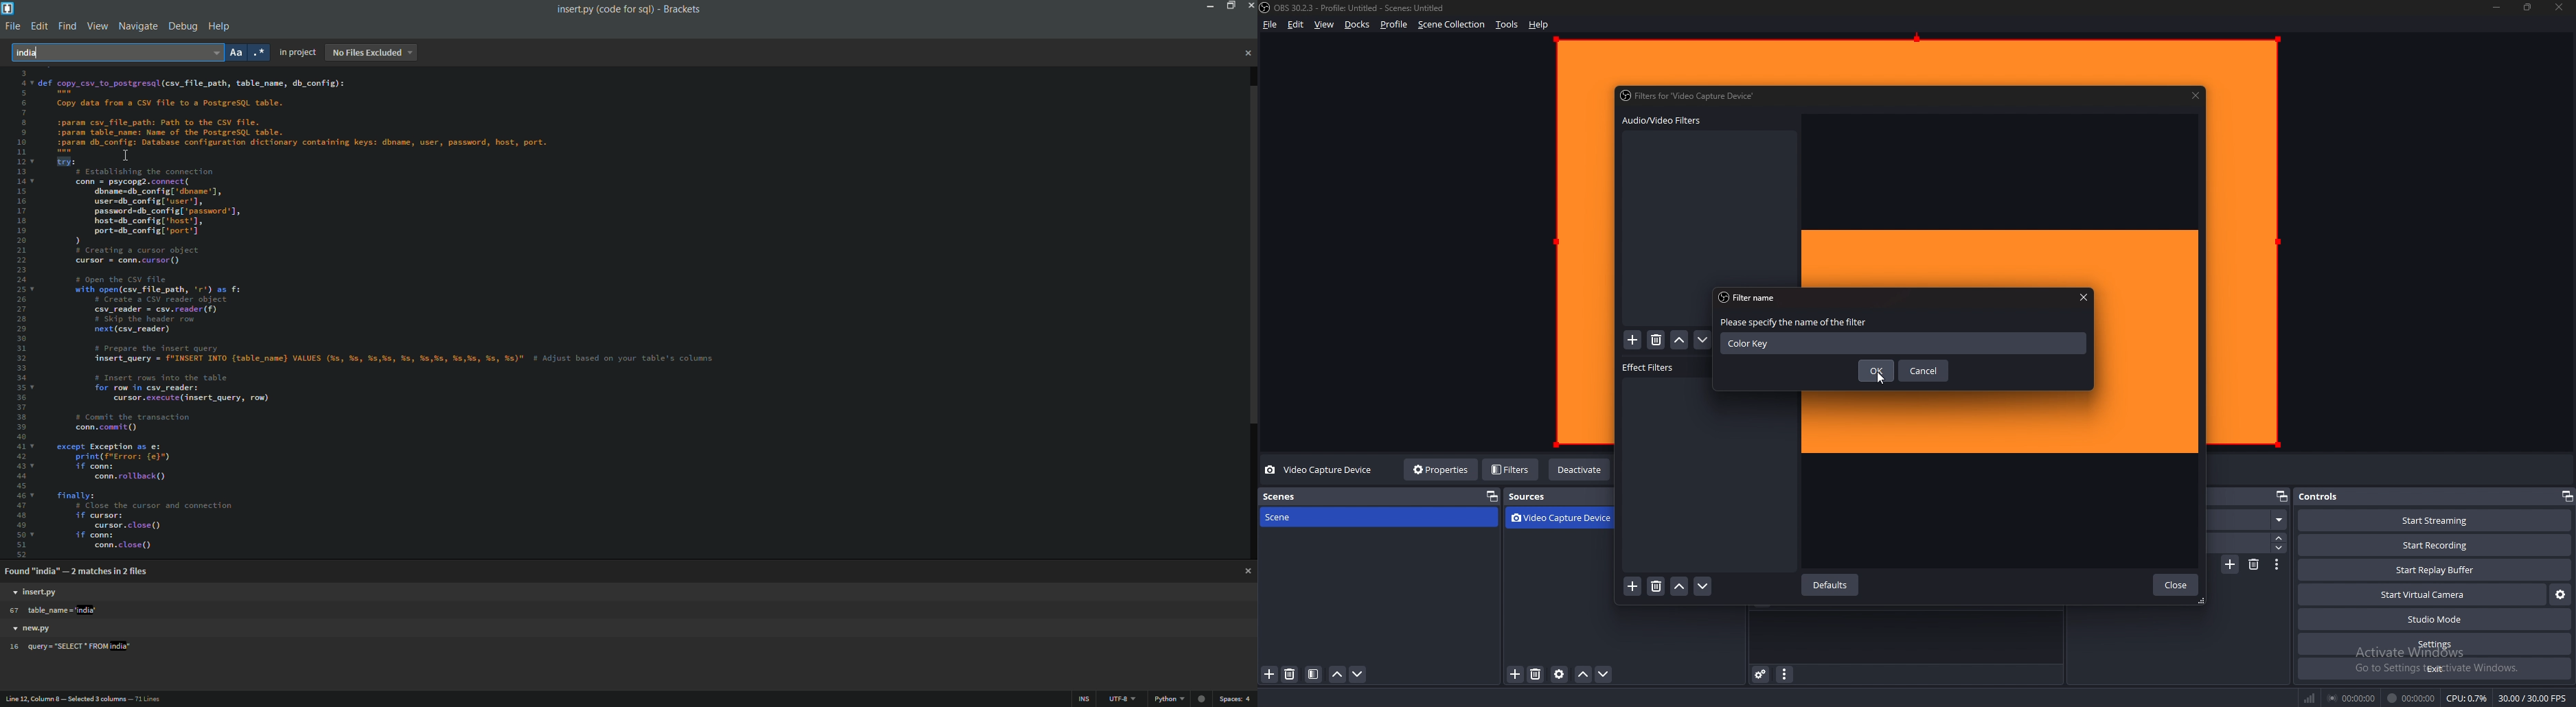  Describe the element at coordinates (1538, 497) in the screenshot. I see `sources` at that location.